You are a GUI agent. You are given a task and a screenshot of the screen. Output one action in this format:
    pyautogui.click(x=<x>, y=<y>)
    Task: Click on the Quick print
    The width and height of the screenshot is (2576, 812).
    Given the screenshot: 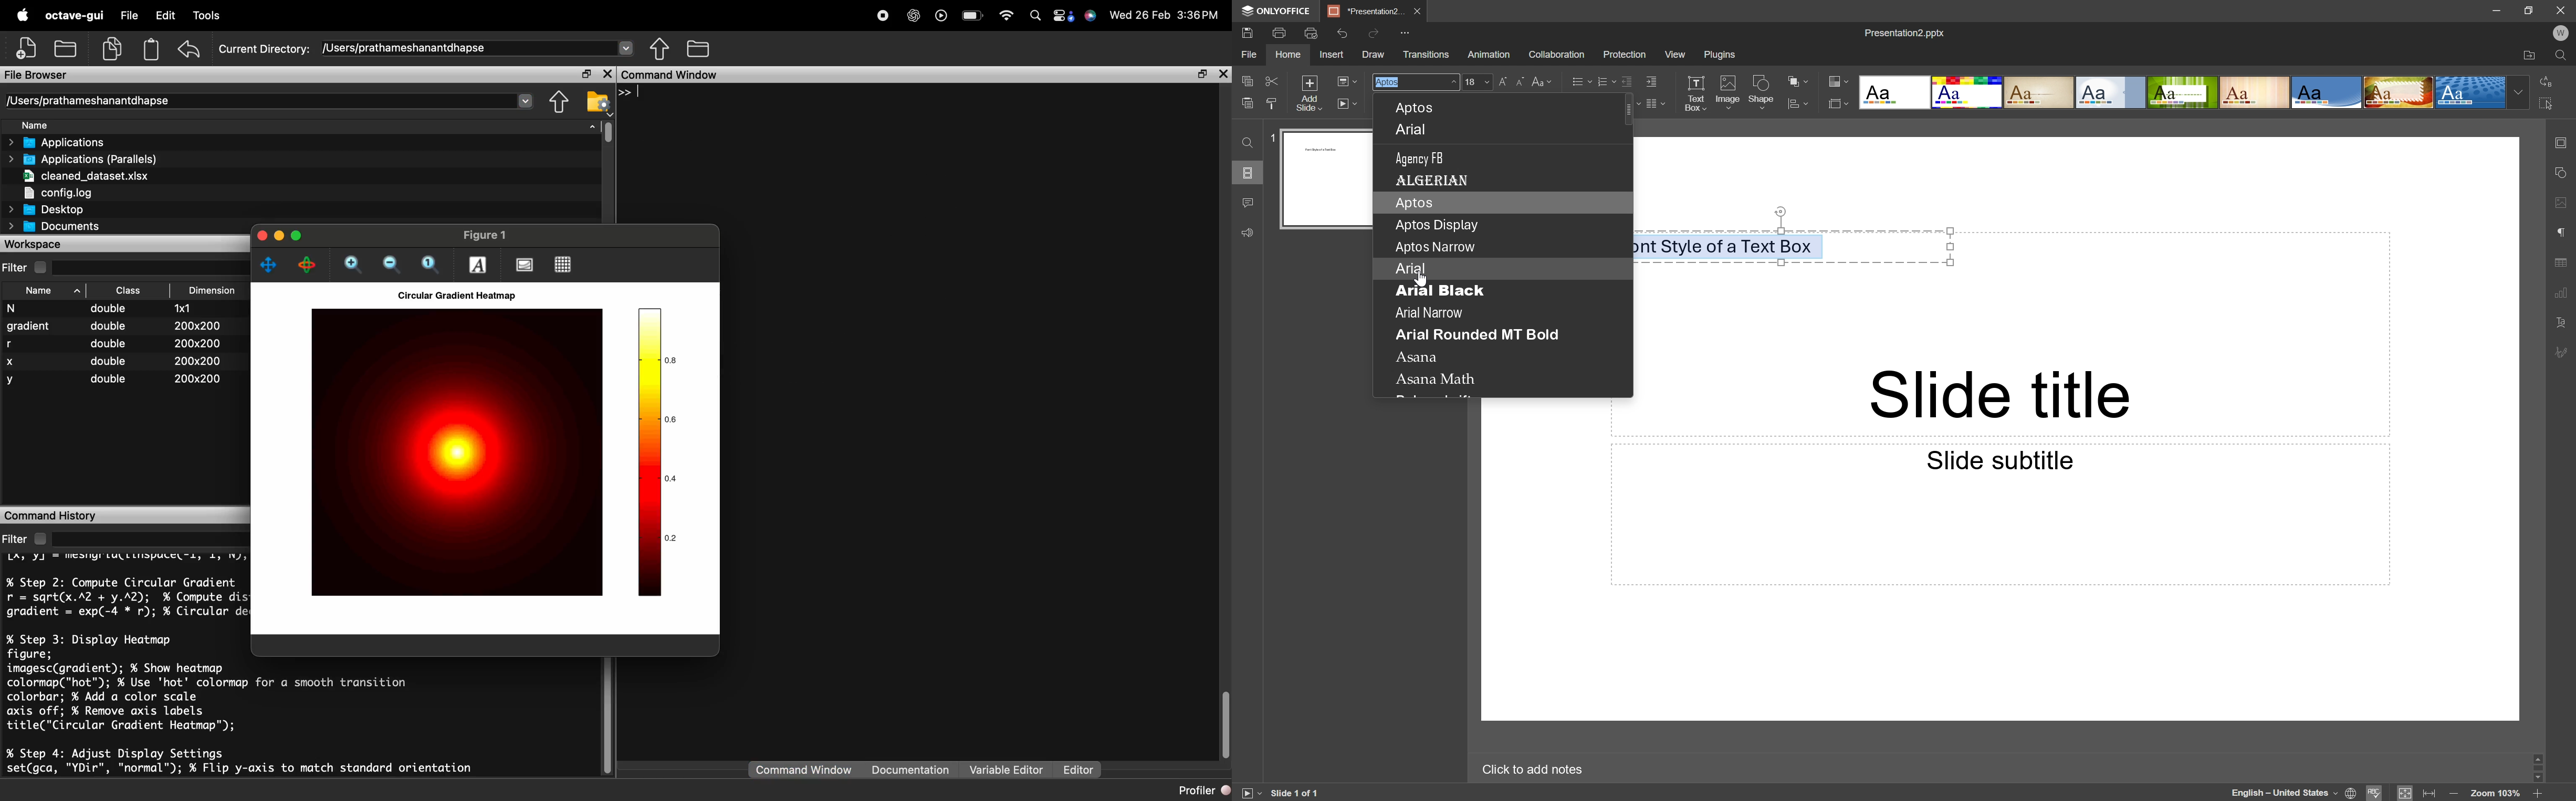 What is the action you would take?
    pyautogui.click(x=1309, y=34)
    